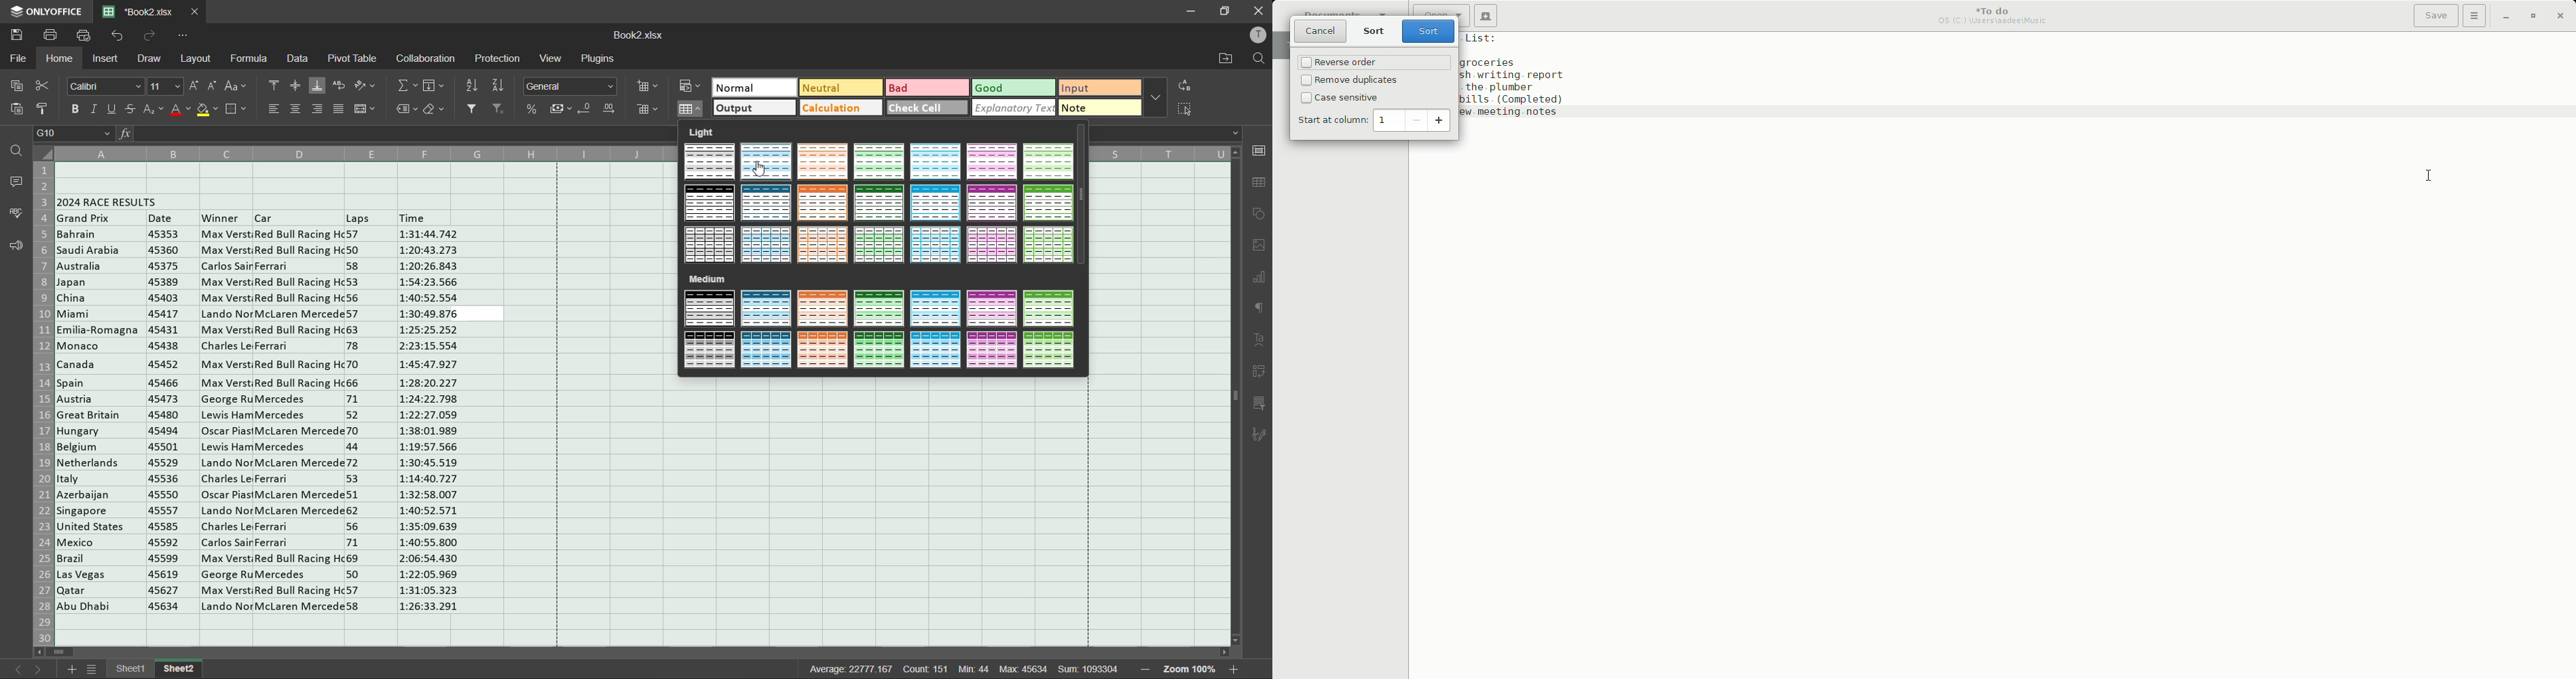 The image size is (2576, 700). I want to click on light, so click(710, 278).